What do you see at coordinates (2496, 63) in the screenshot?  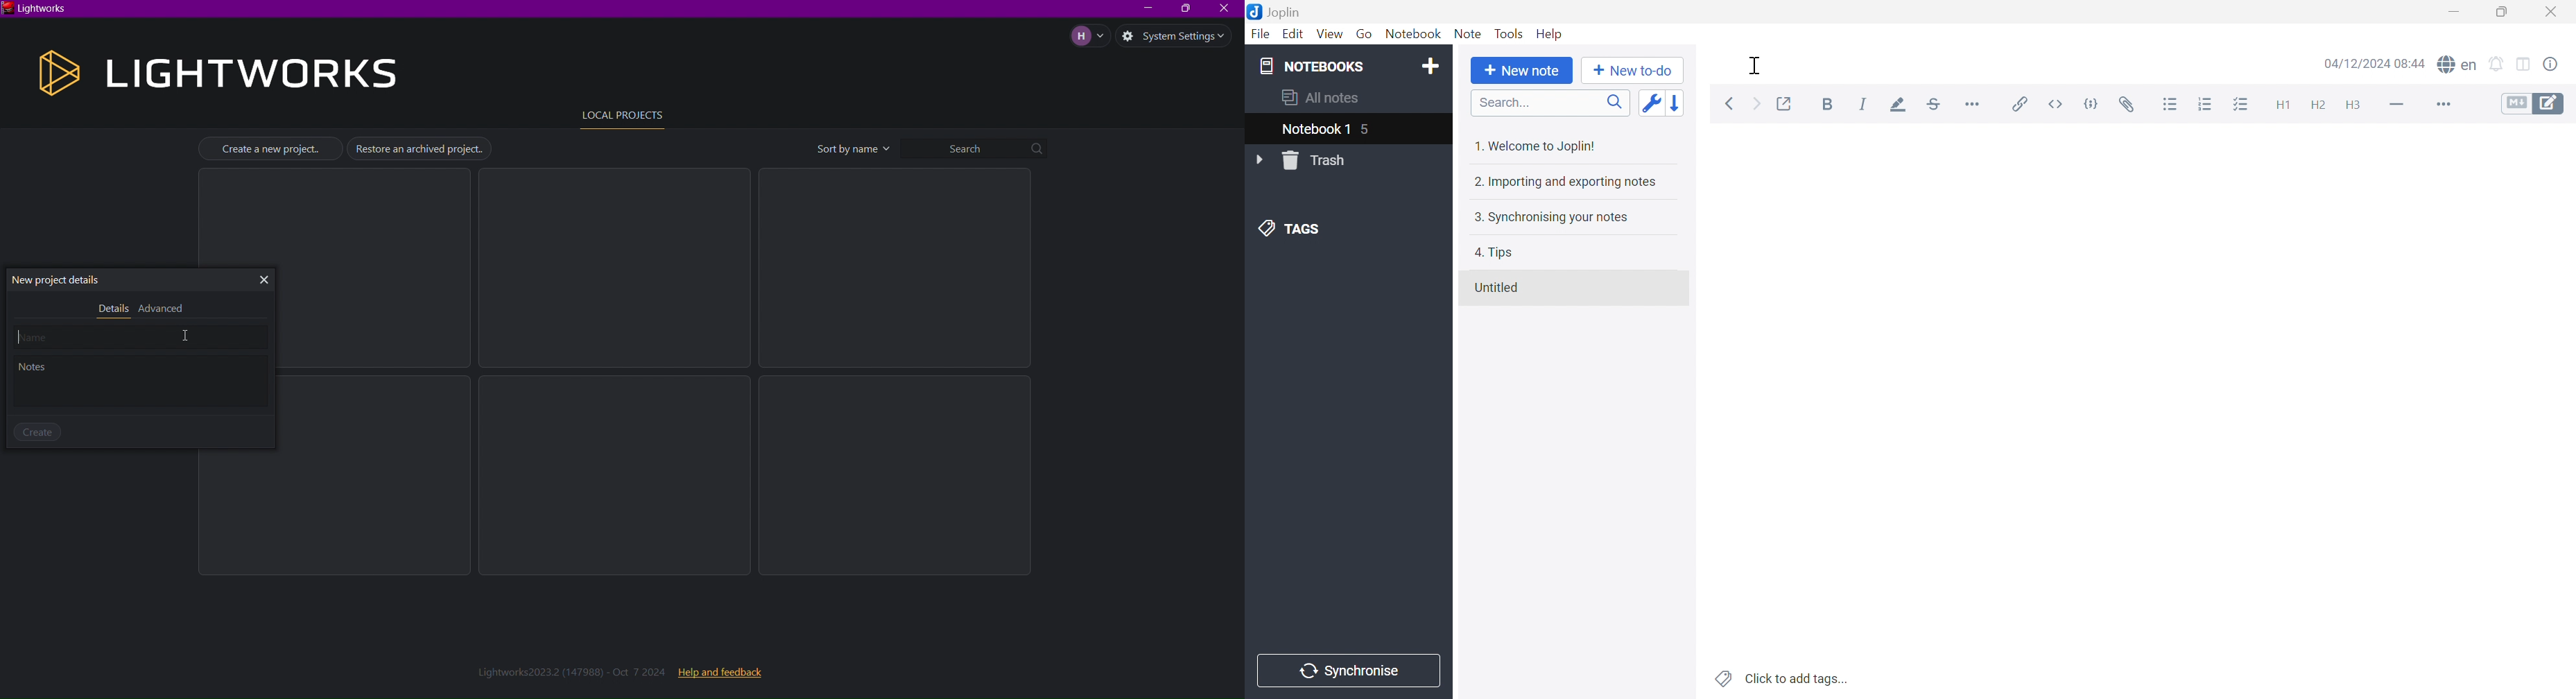 I see `Set alarm` at bounding box center [2496, 63].